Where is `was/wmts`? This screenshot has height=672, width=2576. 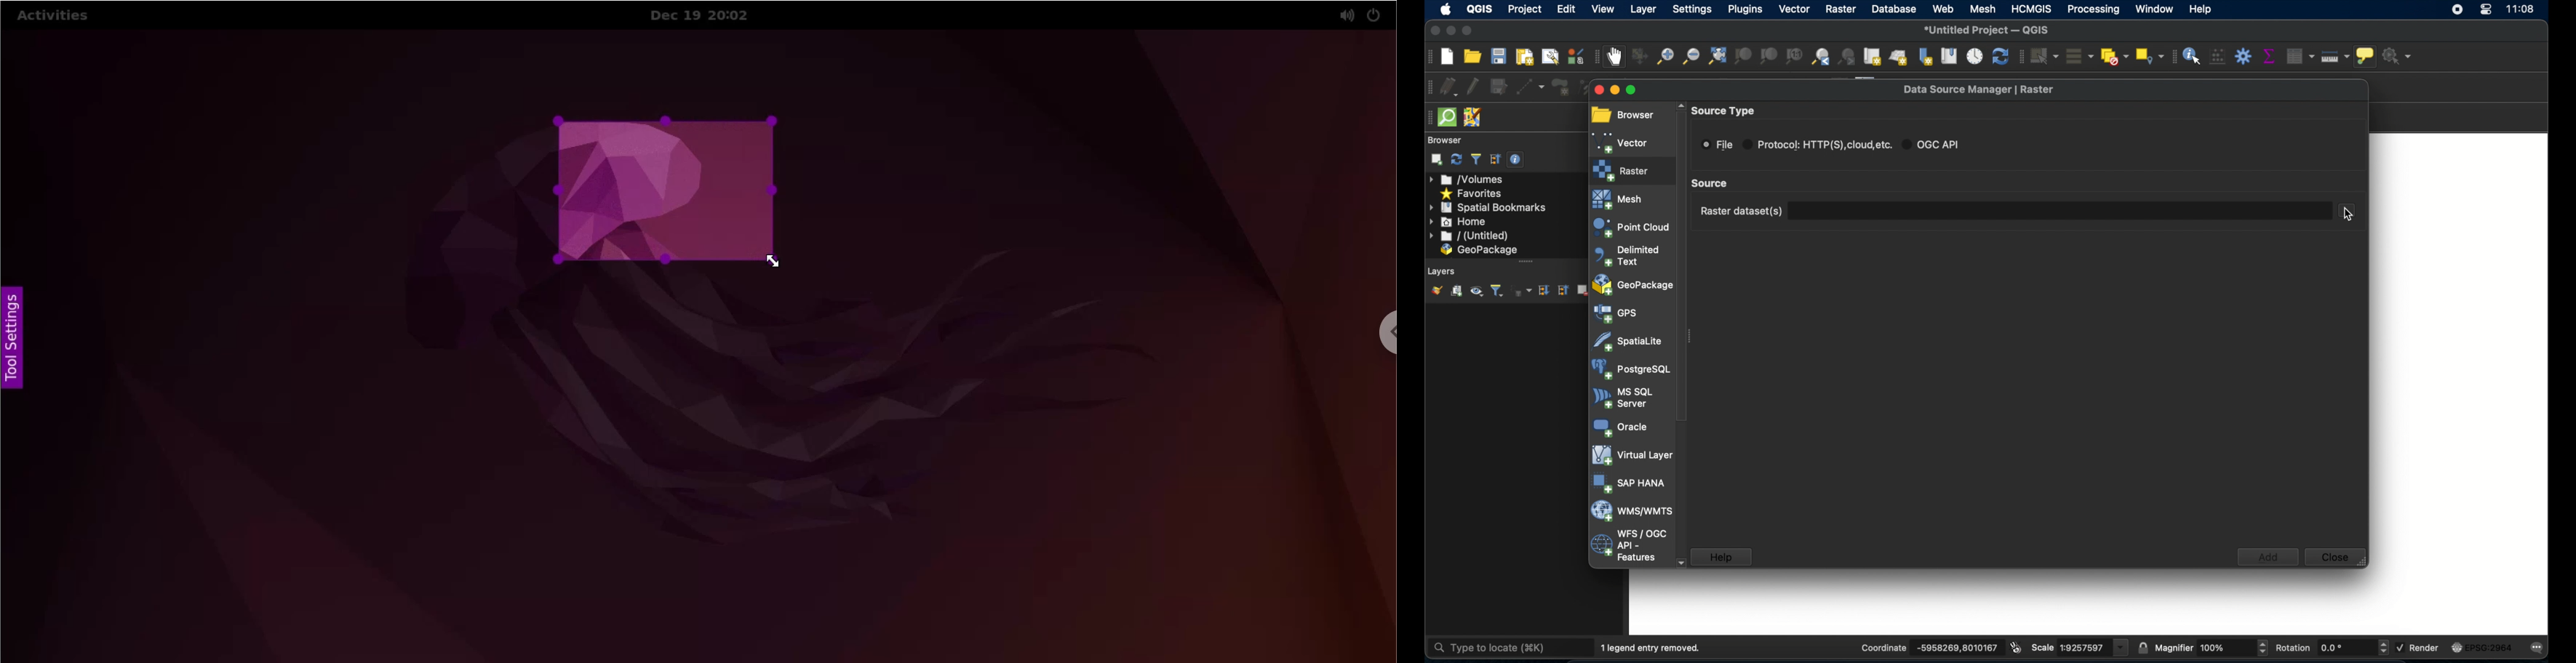
was/wmts is located at coordinates (1633, 511).